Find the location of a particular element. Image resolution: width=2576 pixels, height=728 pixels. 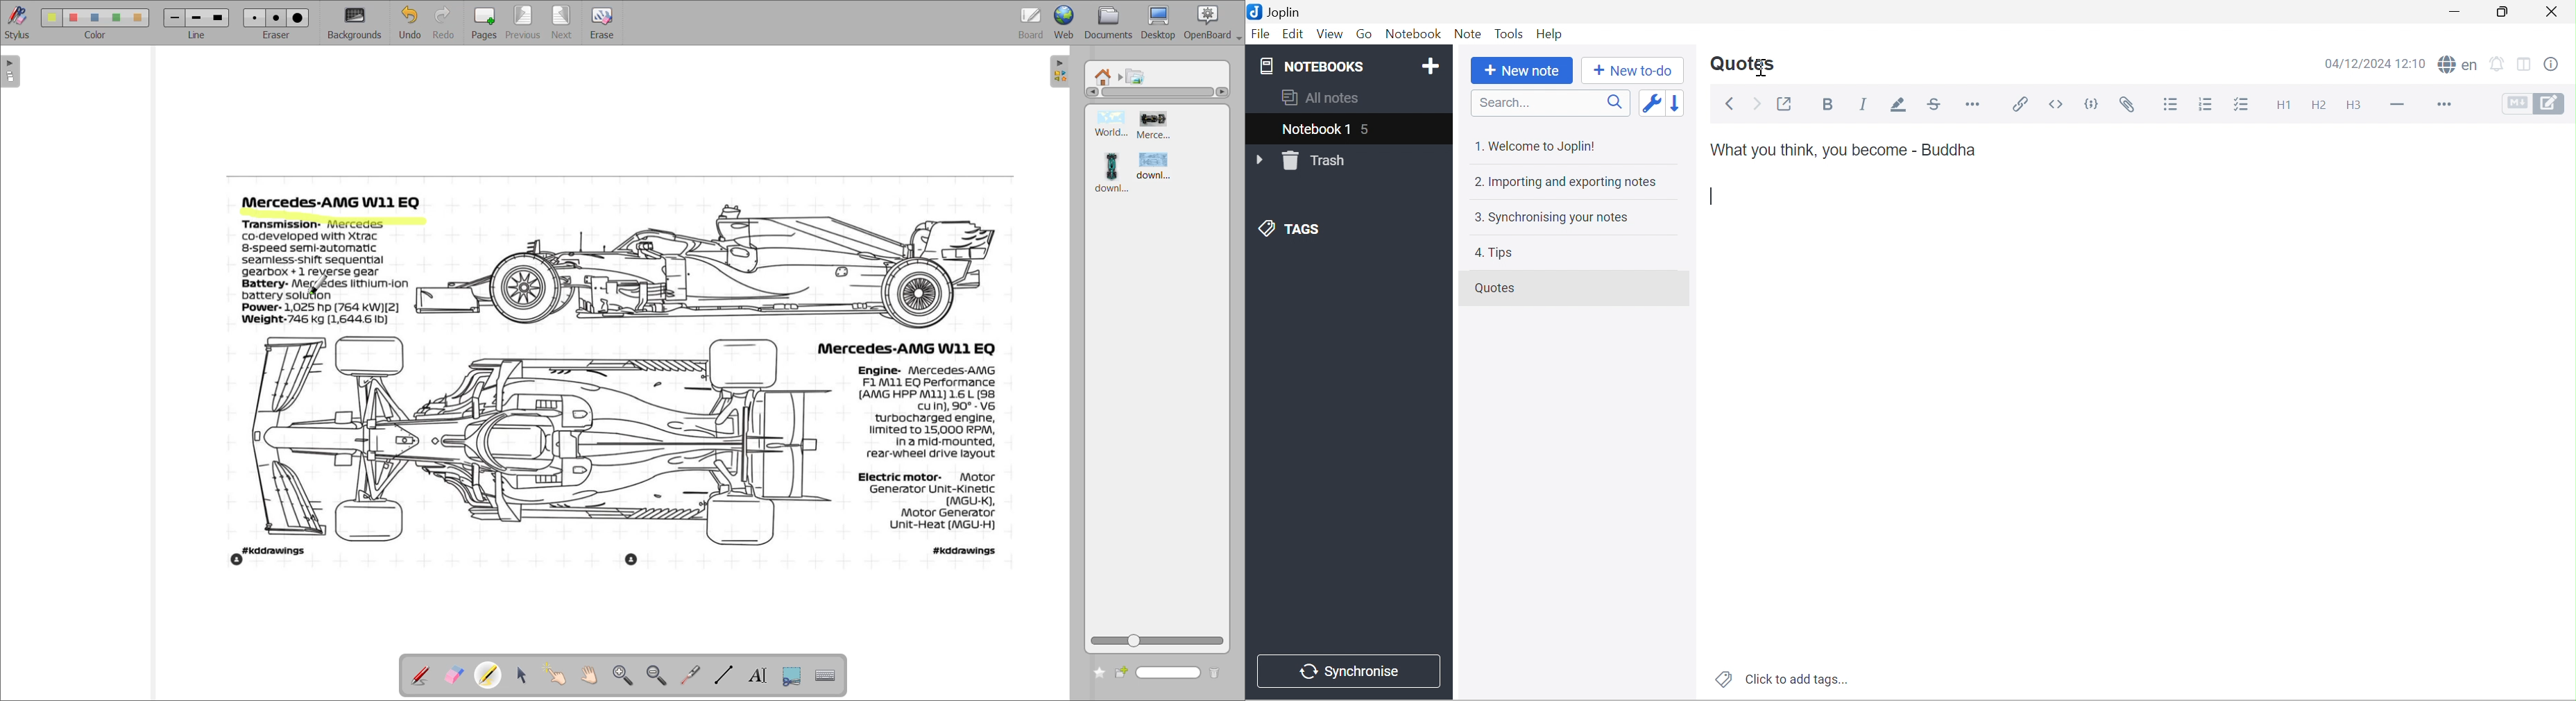

Code is located at coordinates (2092, 101).